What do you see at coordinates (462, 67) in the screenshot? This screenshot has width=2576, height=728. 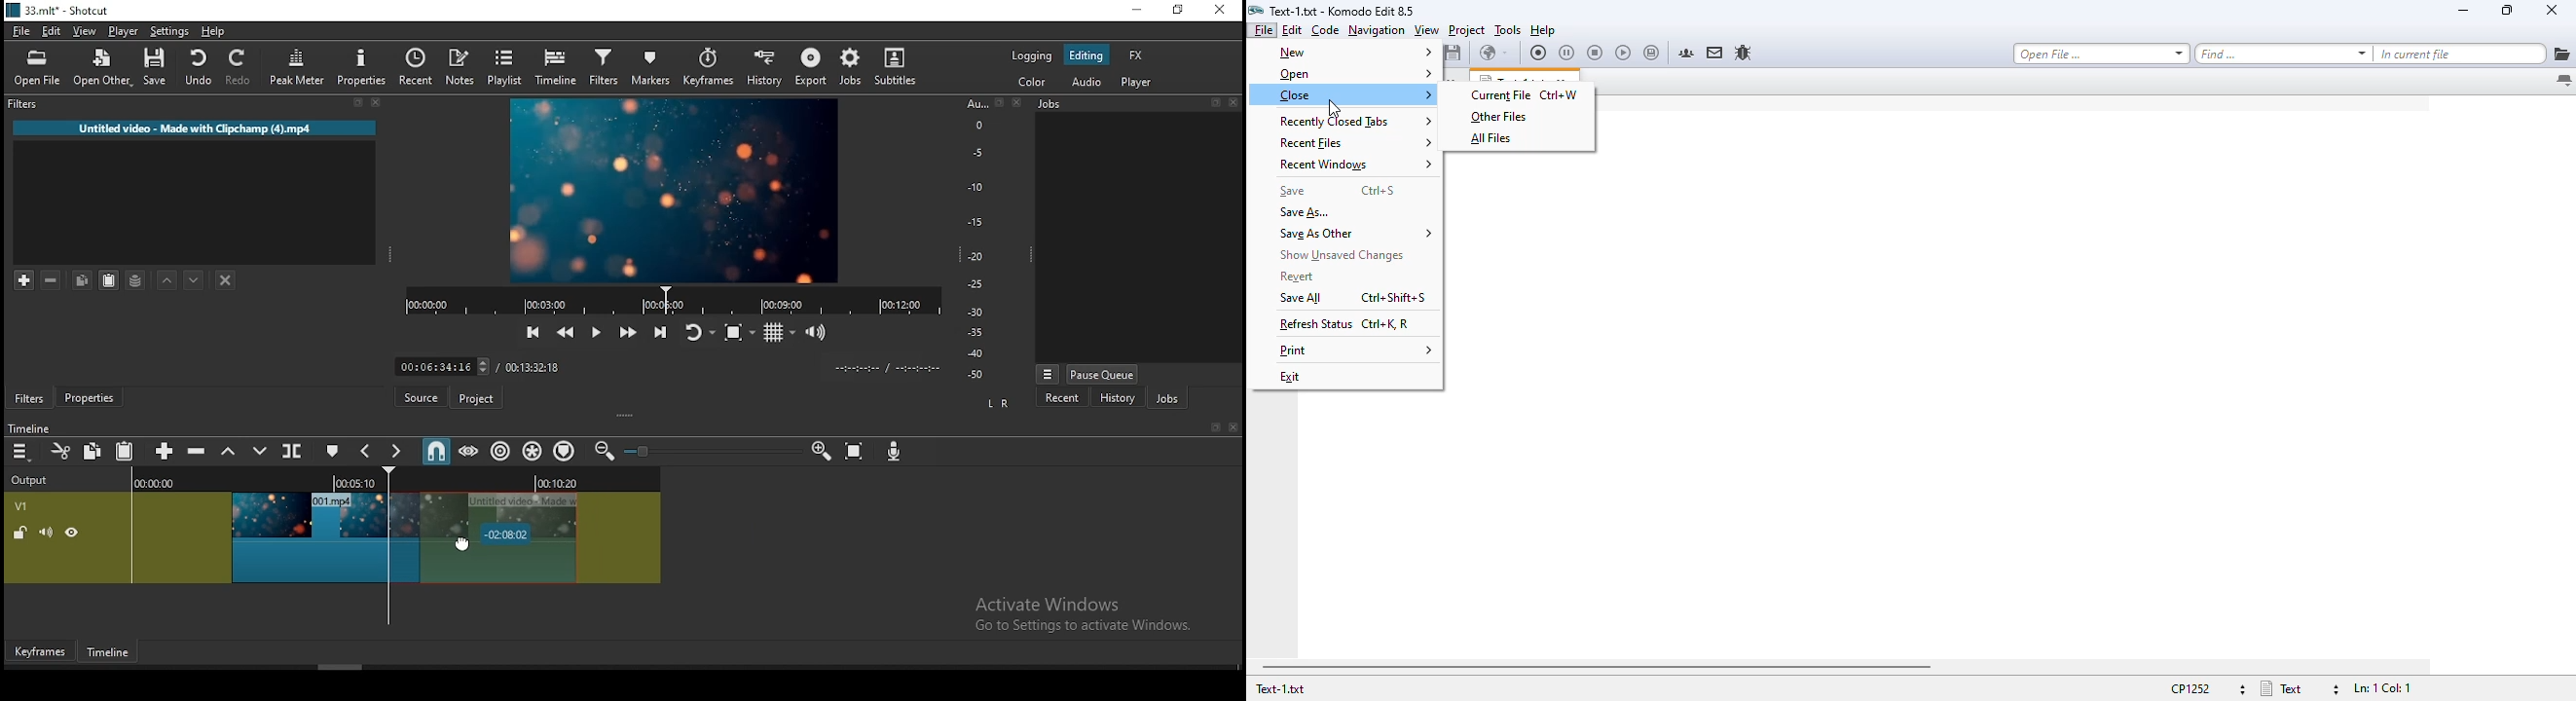 I see `notes` at bounding box center [462, 67].